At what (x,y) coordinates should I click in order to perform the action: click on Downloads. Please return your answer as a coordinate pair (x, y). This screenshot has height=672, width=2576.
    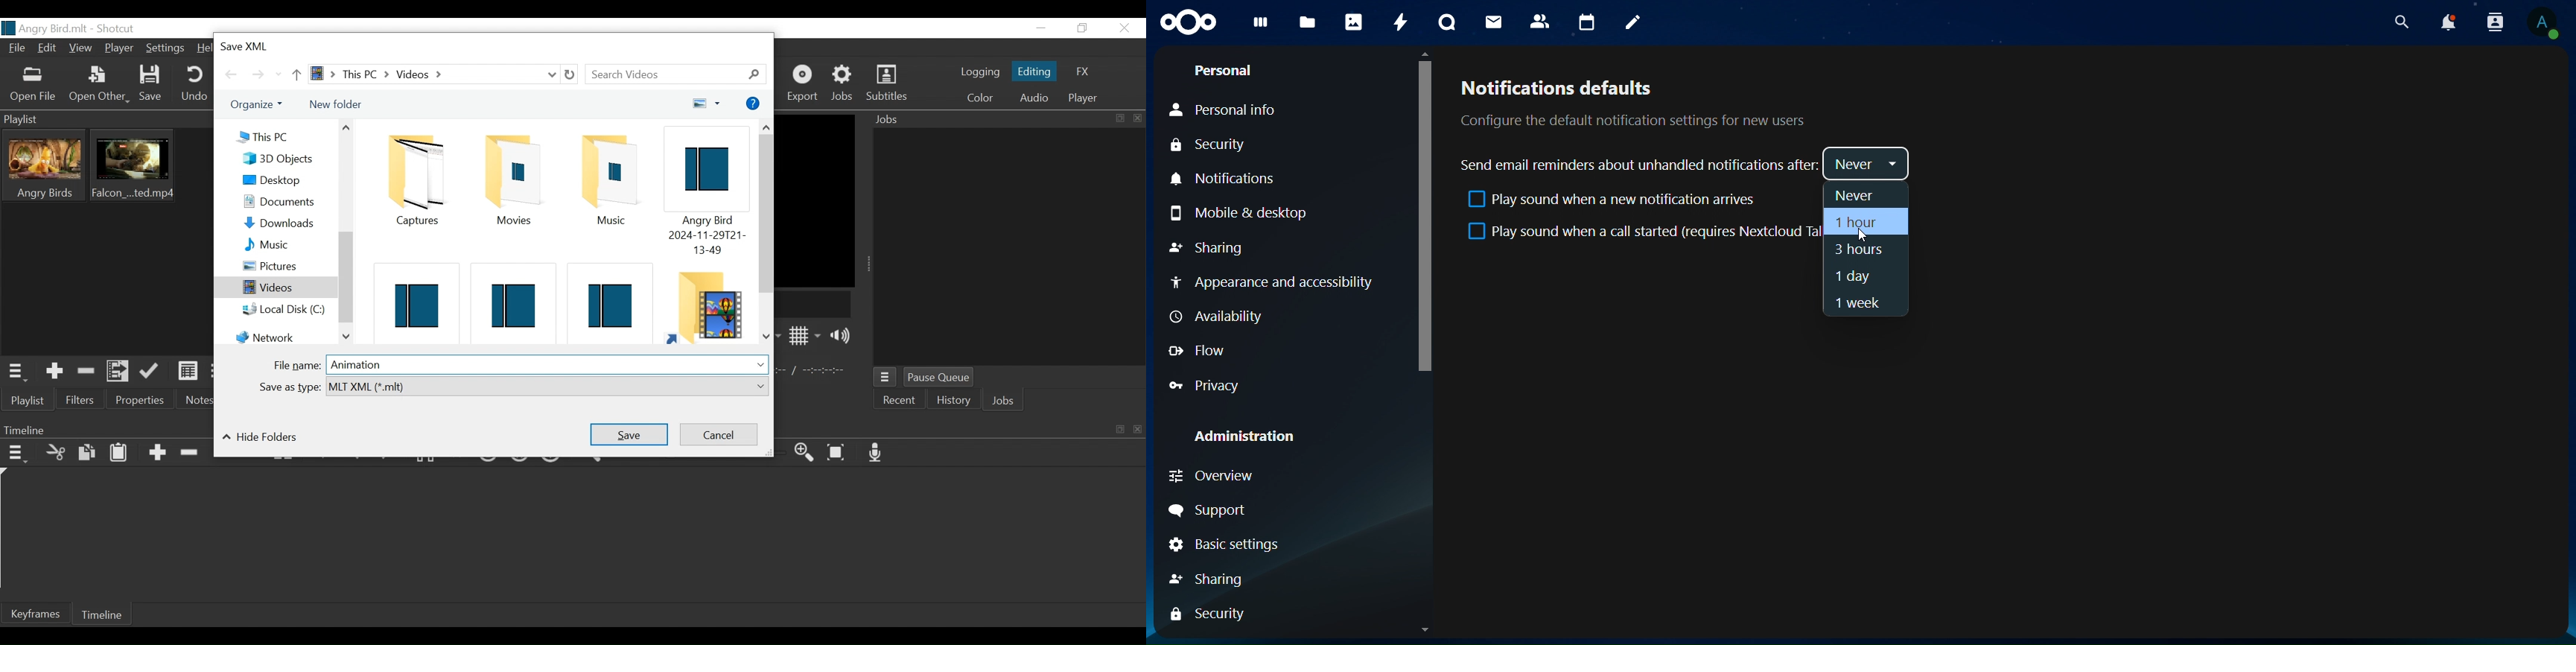
    Looking at the image, I should click on (285, 222).